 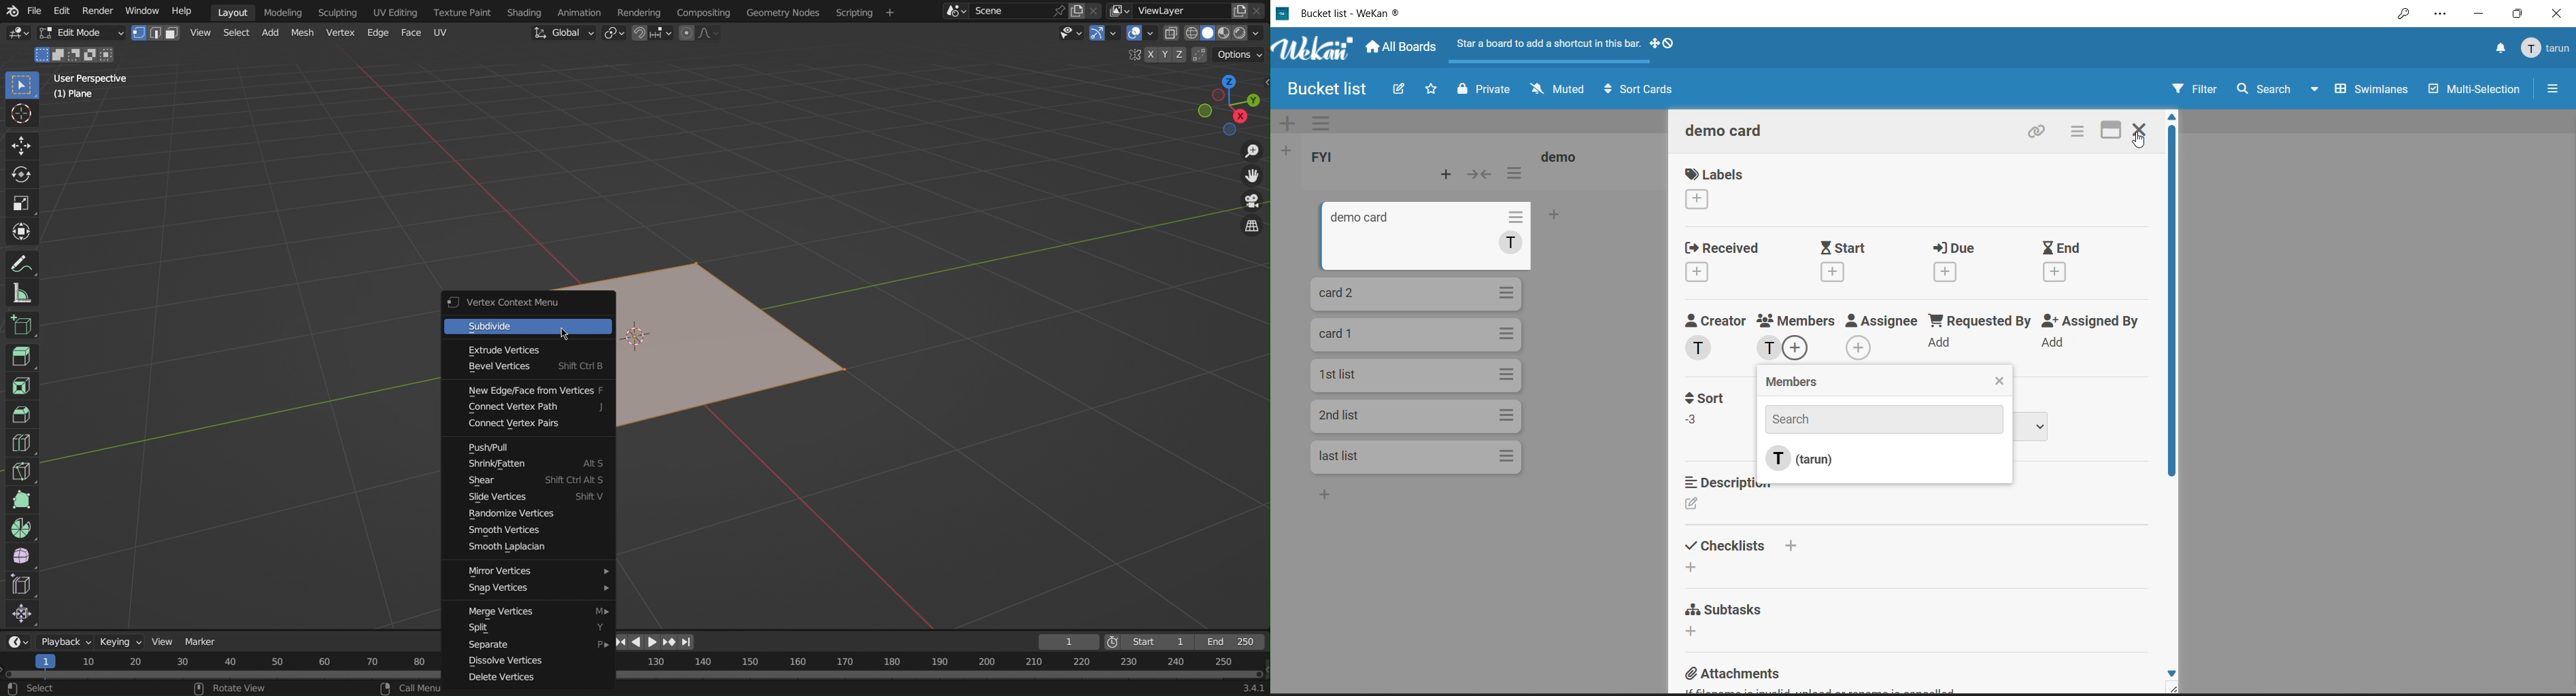 I want to click on card title, so click(x=1340, y=373).